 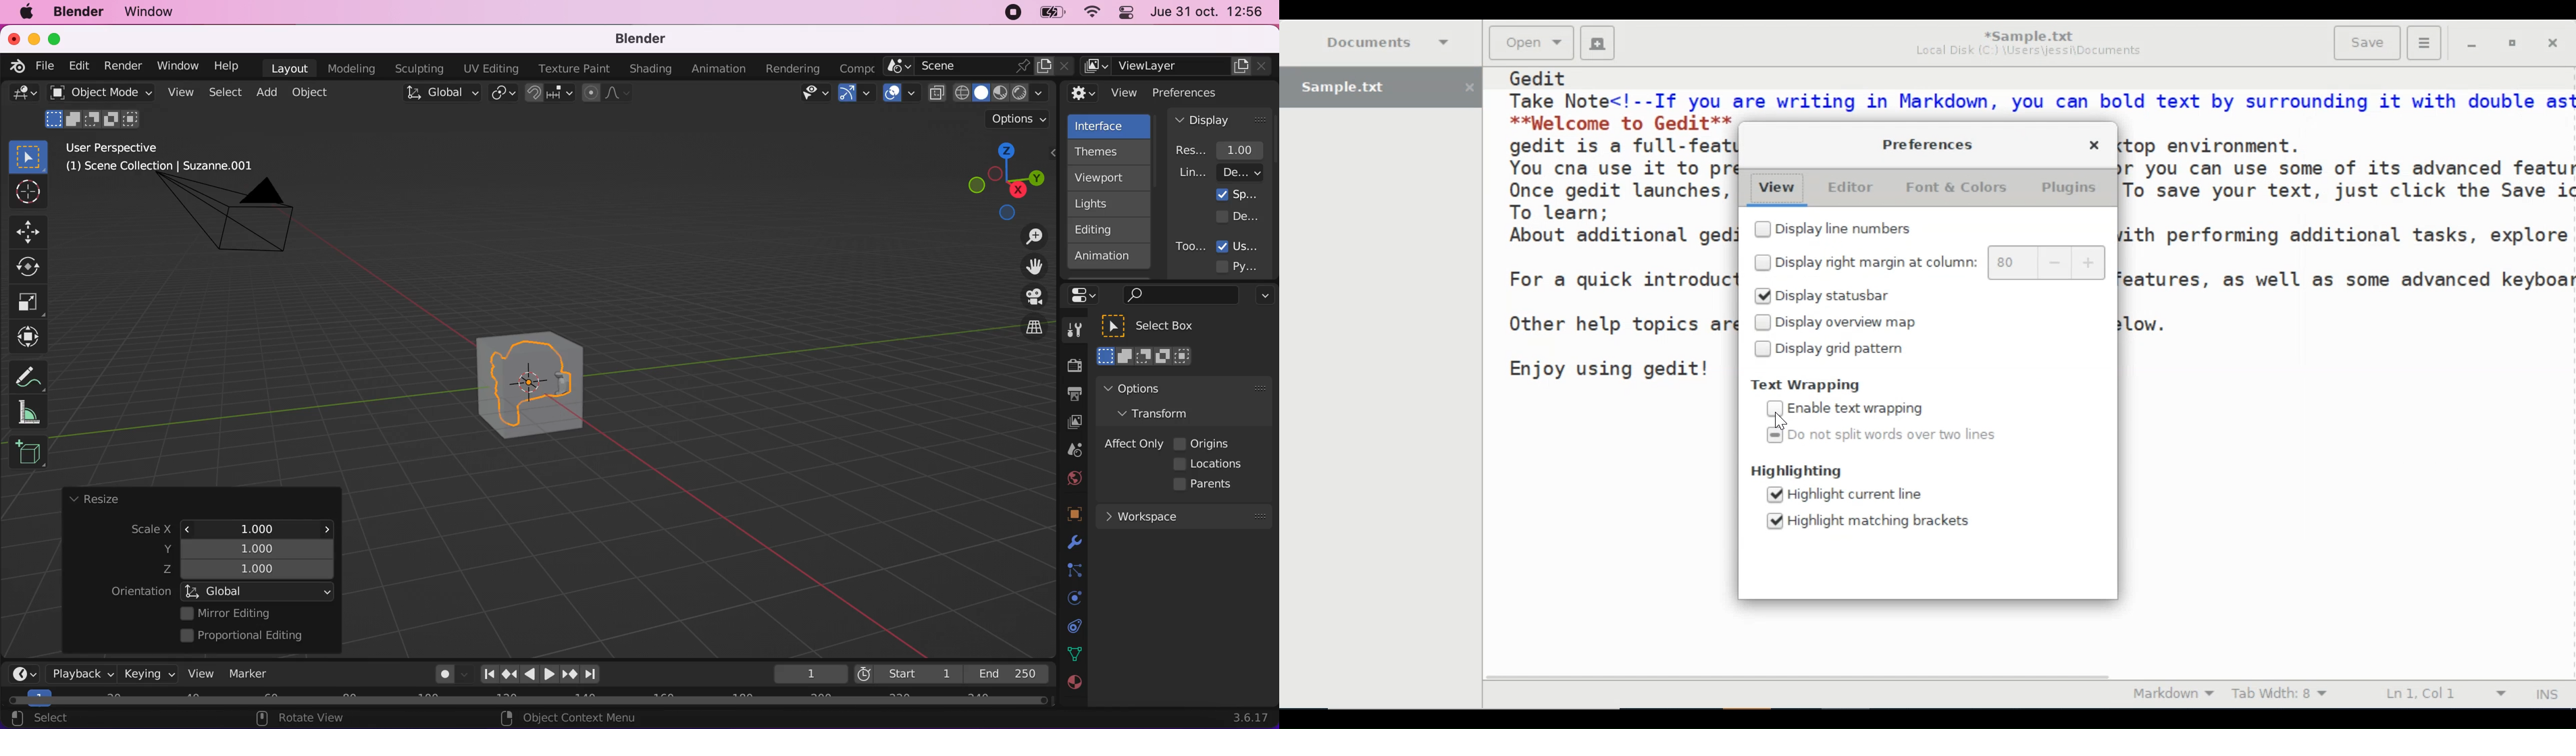 What do you see at coordinates (265, 92) in the screenshot?
I see `add` at bounding box center [265, 92].